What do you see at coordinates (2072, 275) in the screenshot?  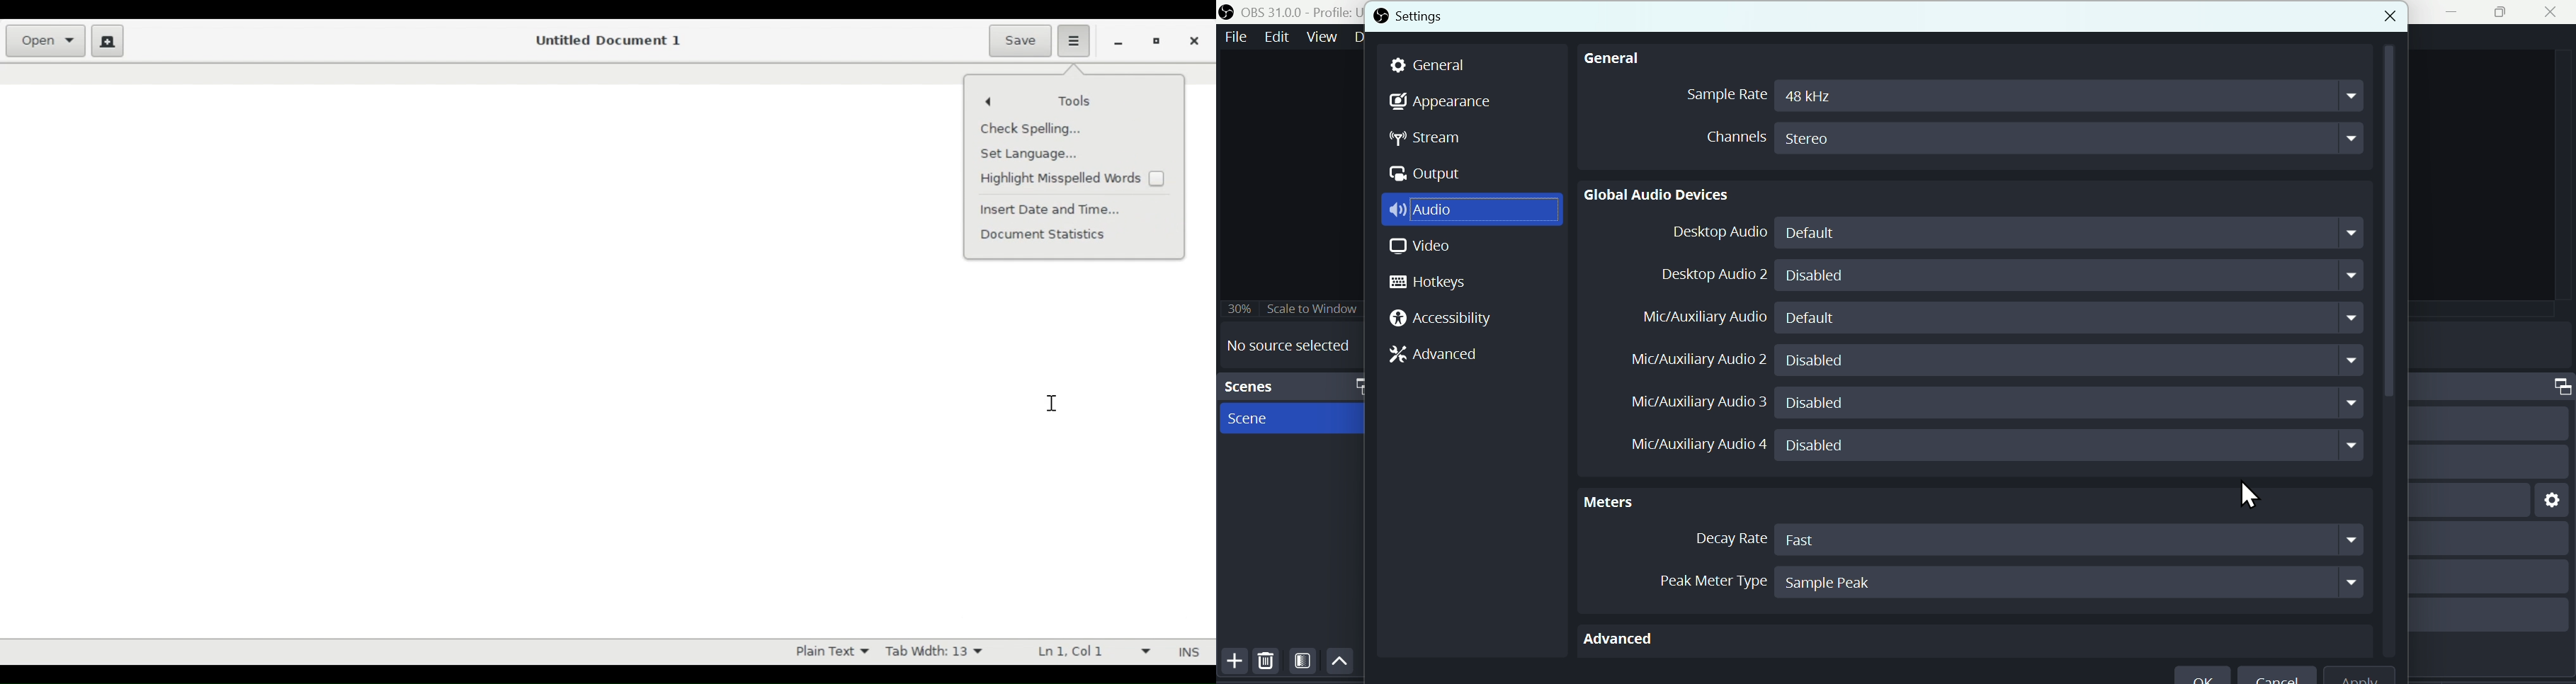 I see `Disabled` at bounding box center [2072, 275].